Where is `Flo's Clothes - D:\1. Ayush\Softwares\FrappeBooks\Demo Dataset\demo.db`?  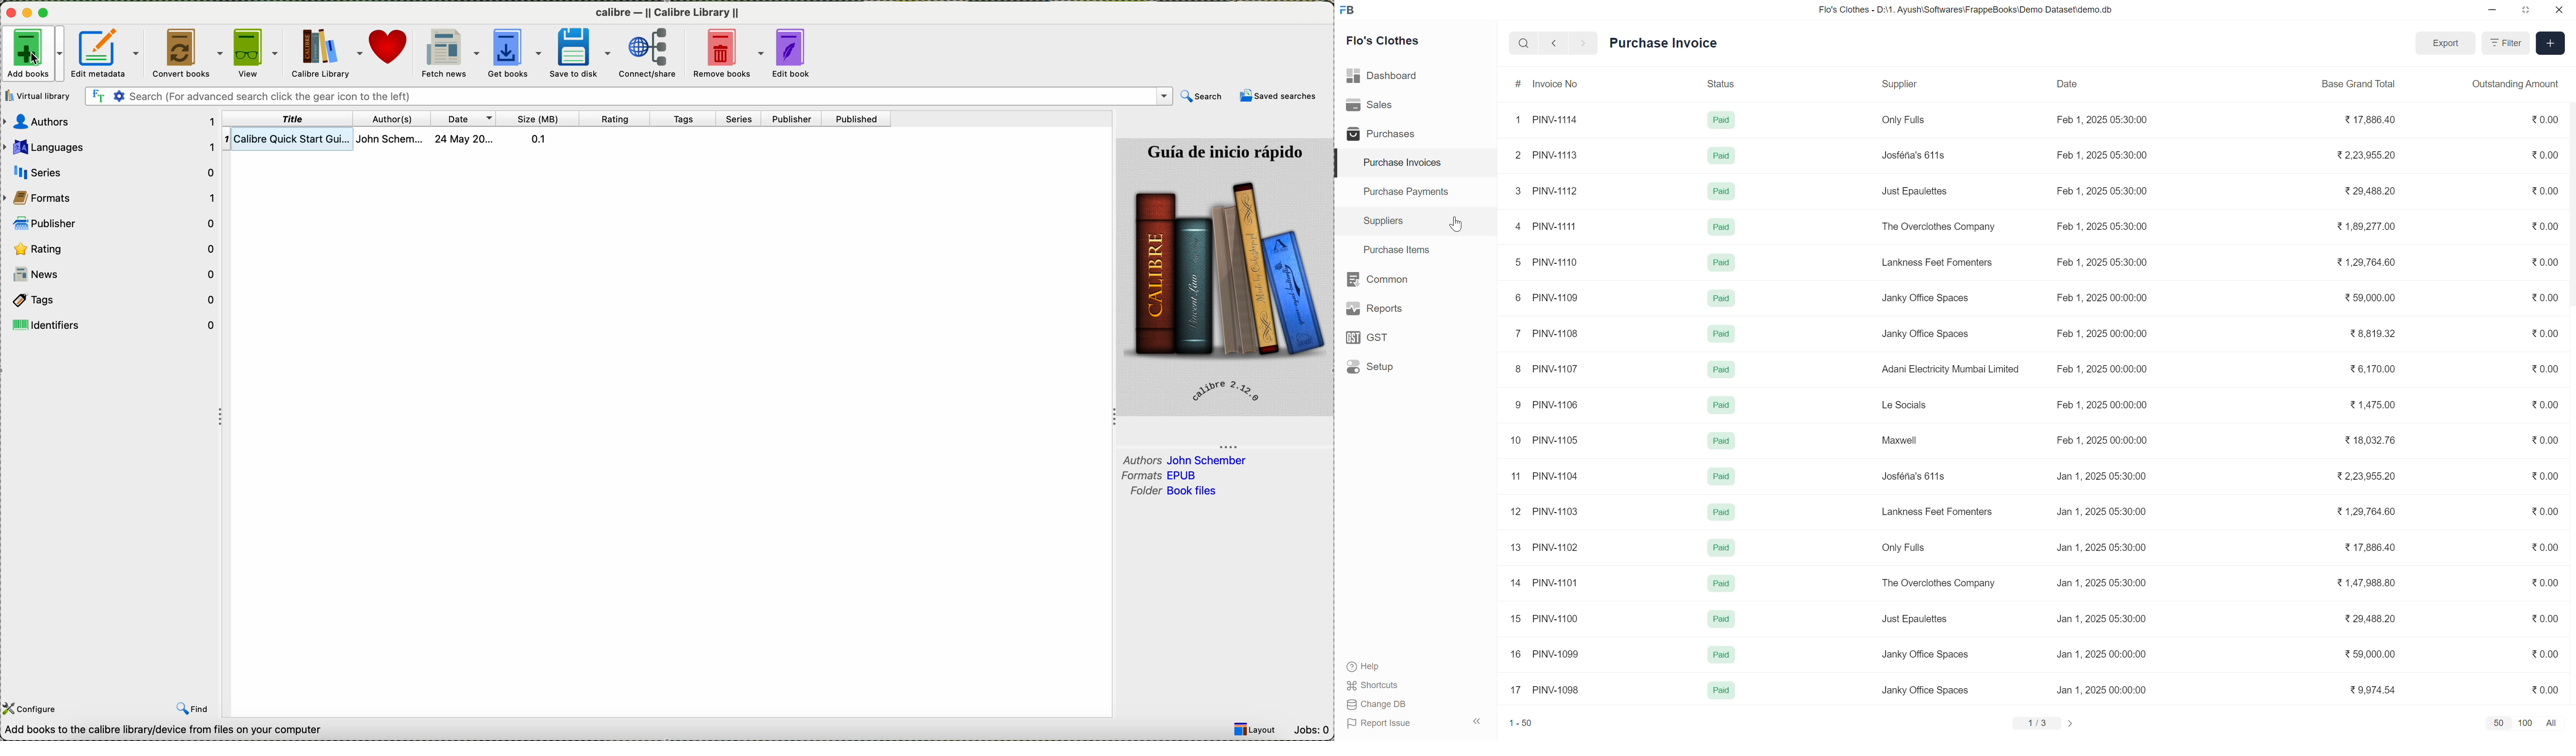
Flo's Clothes - D:\1. Ayush\Softwares\FrappeBooks\Demo Dataset\demo.db is located at coordinates (1964, 10).